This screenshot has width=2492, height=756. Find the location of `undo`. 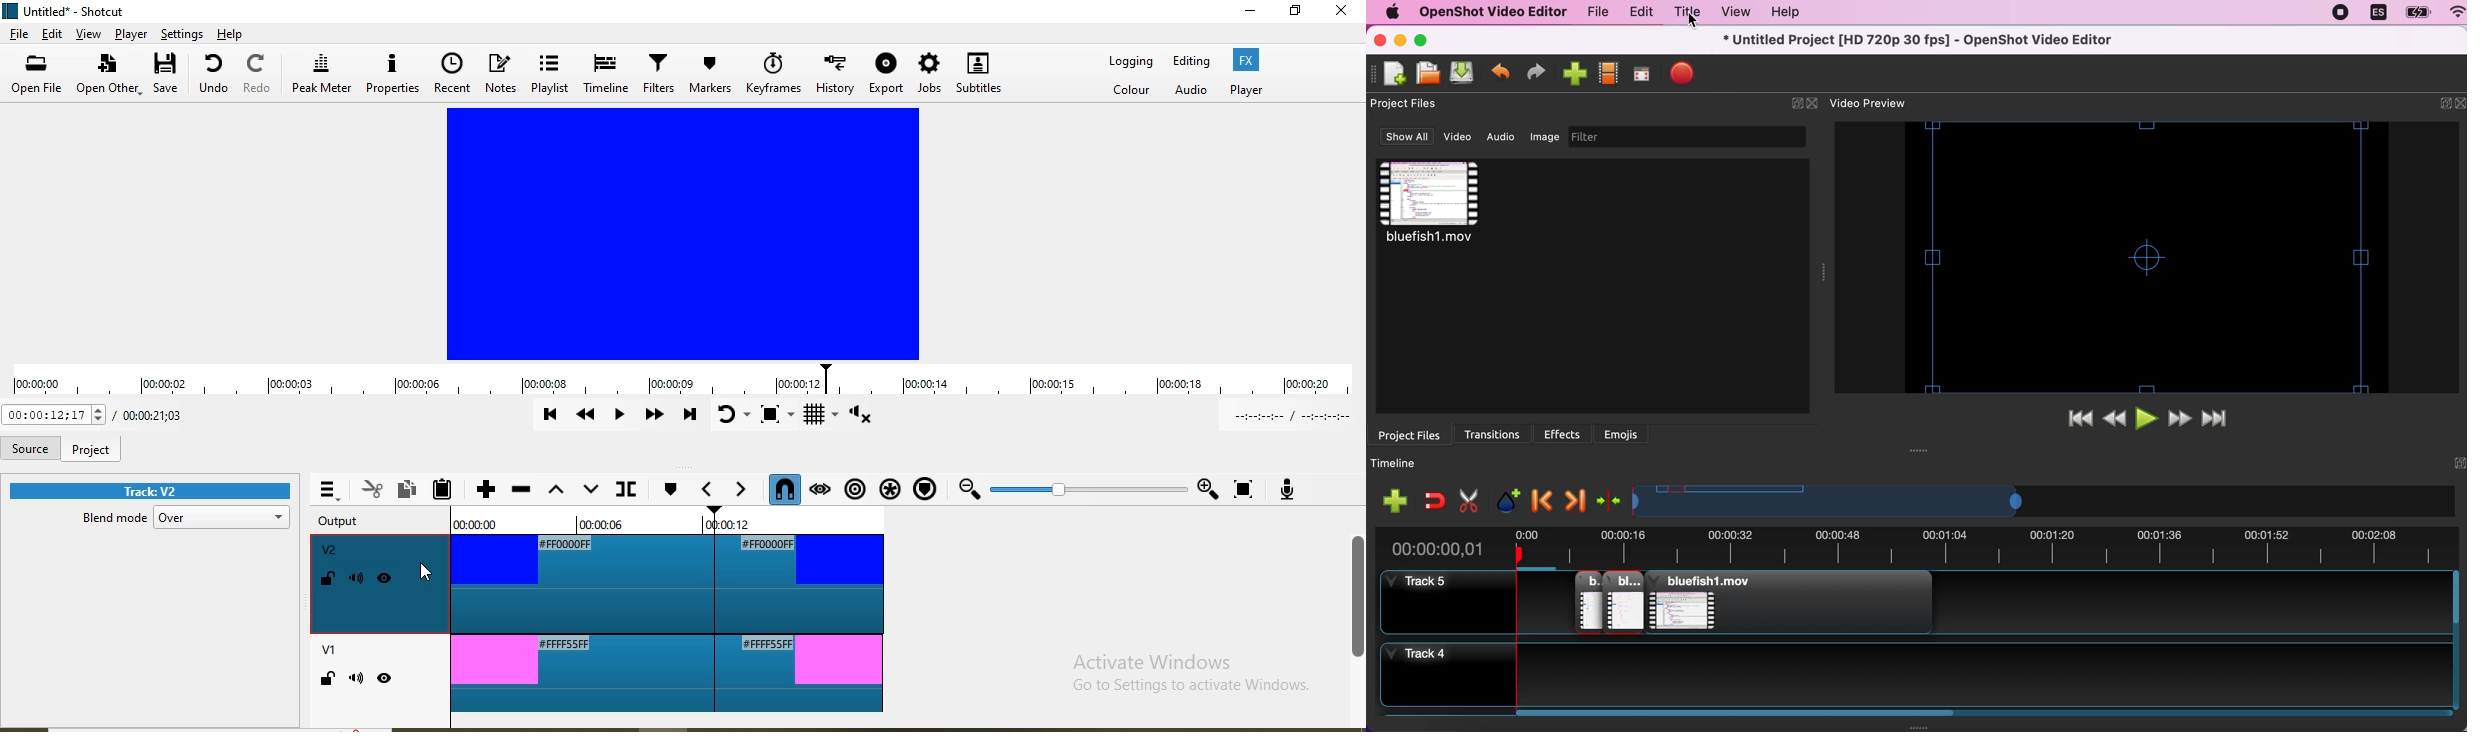

undo is located at coordinates (1501, 75).